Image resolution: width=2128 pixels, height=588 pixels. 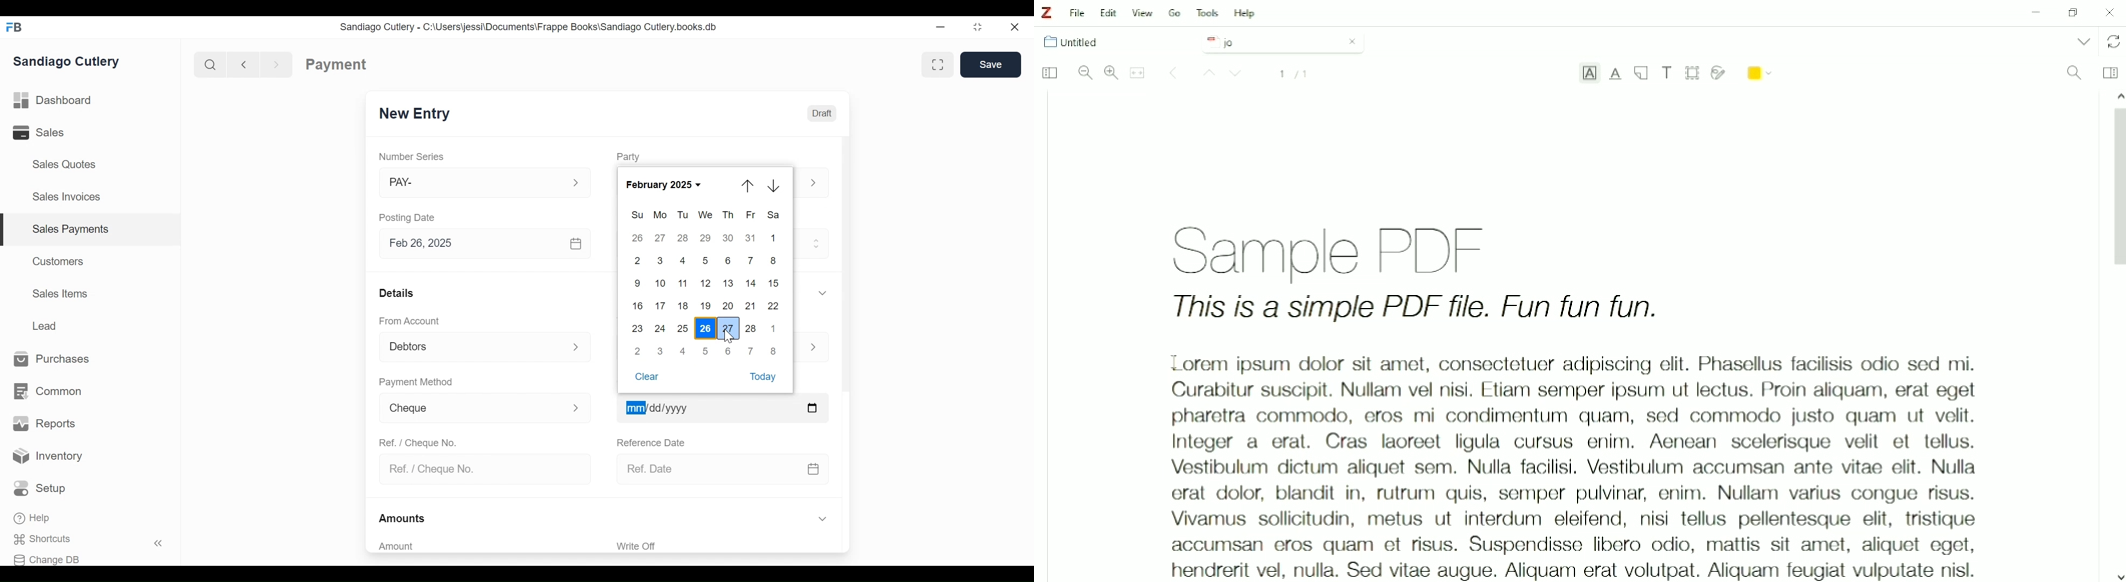 I want to click on Expand, so click(x=576, y=183).